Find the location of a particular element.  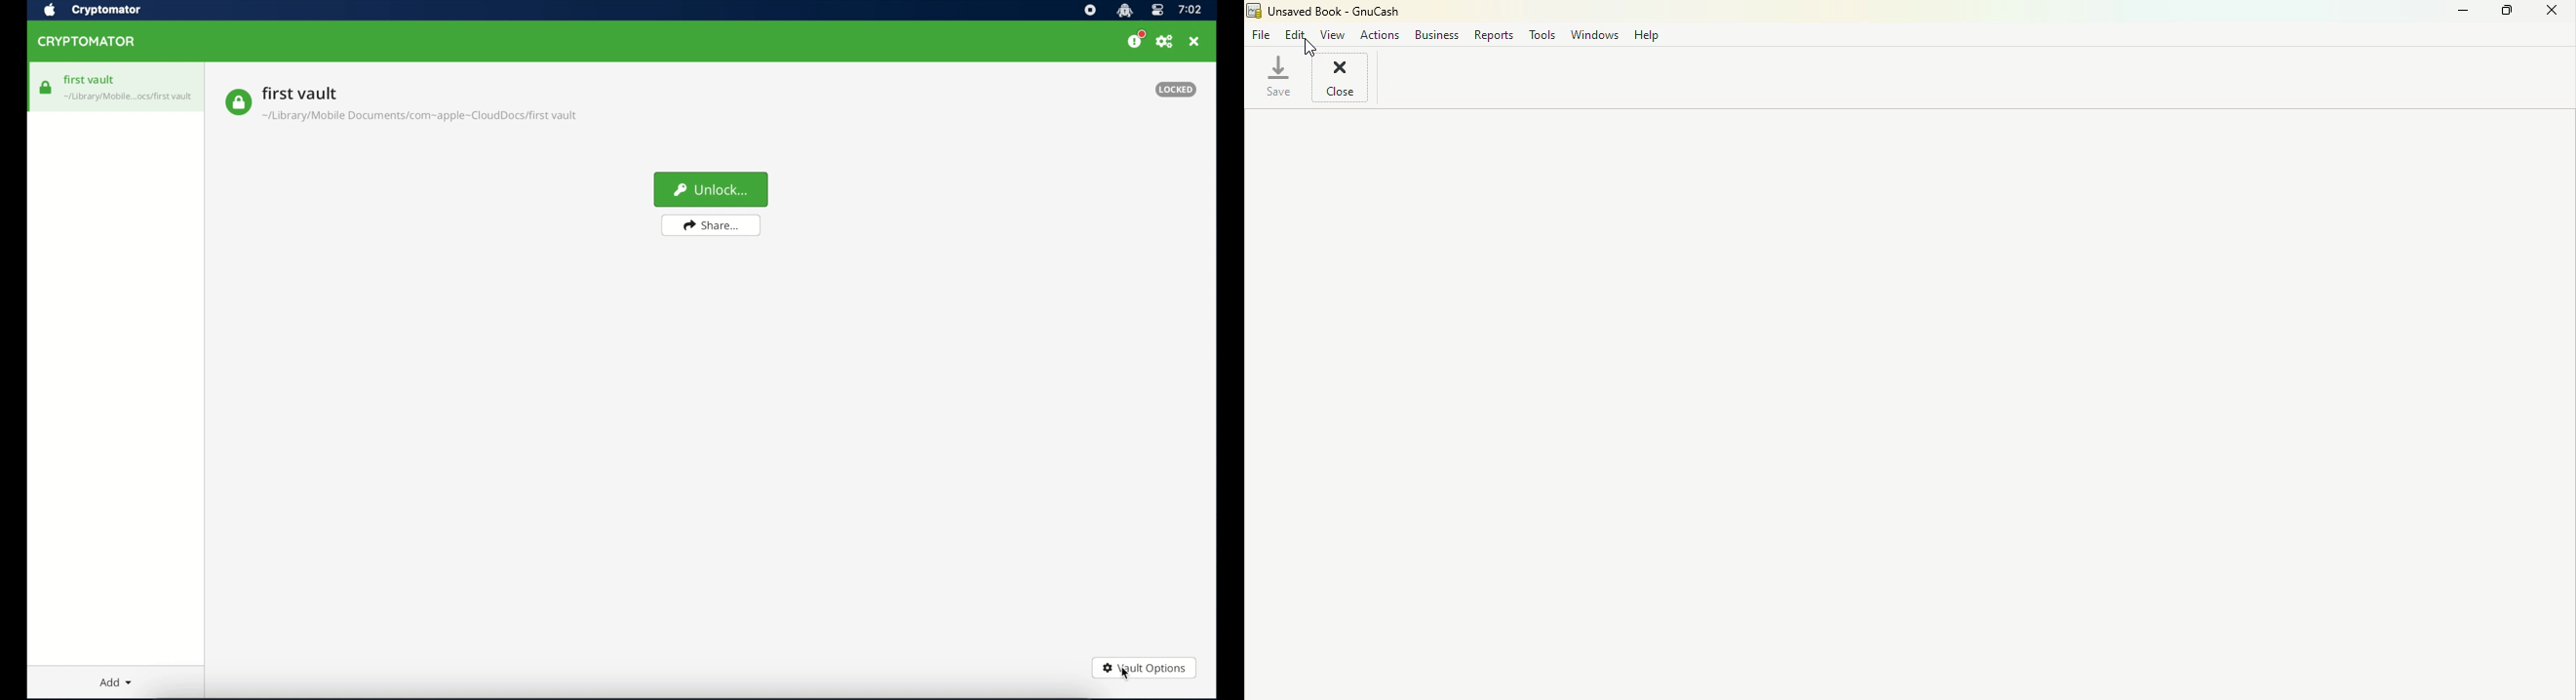

cryptomator is located at coordinates (87, 42).